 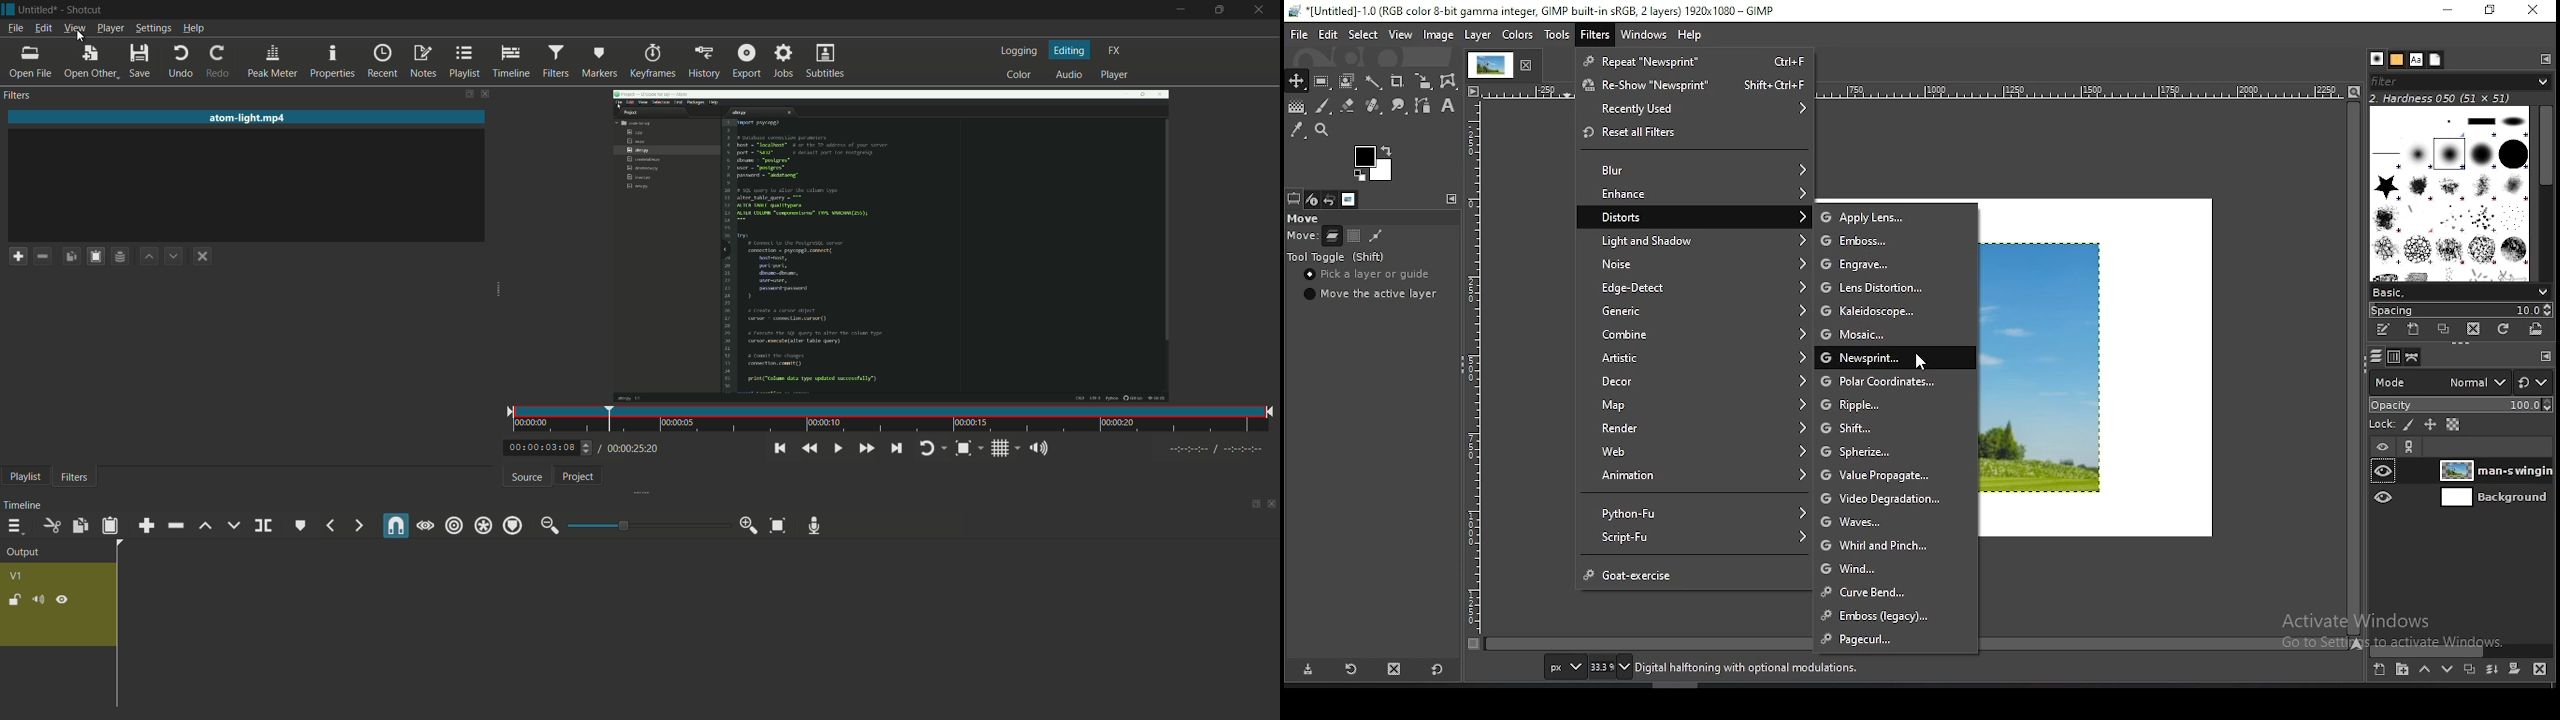 I want to click on fuzzy selection tool, so click(x=1373, y=83).